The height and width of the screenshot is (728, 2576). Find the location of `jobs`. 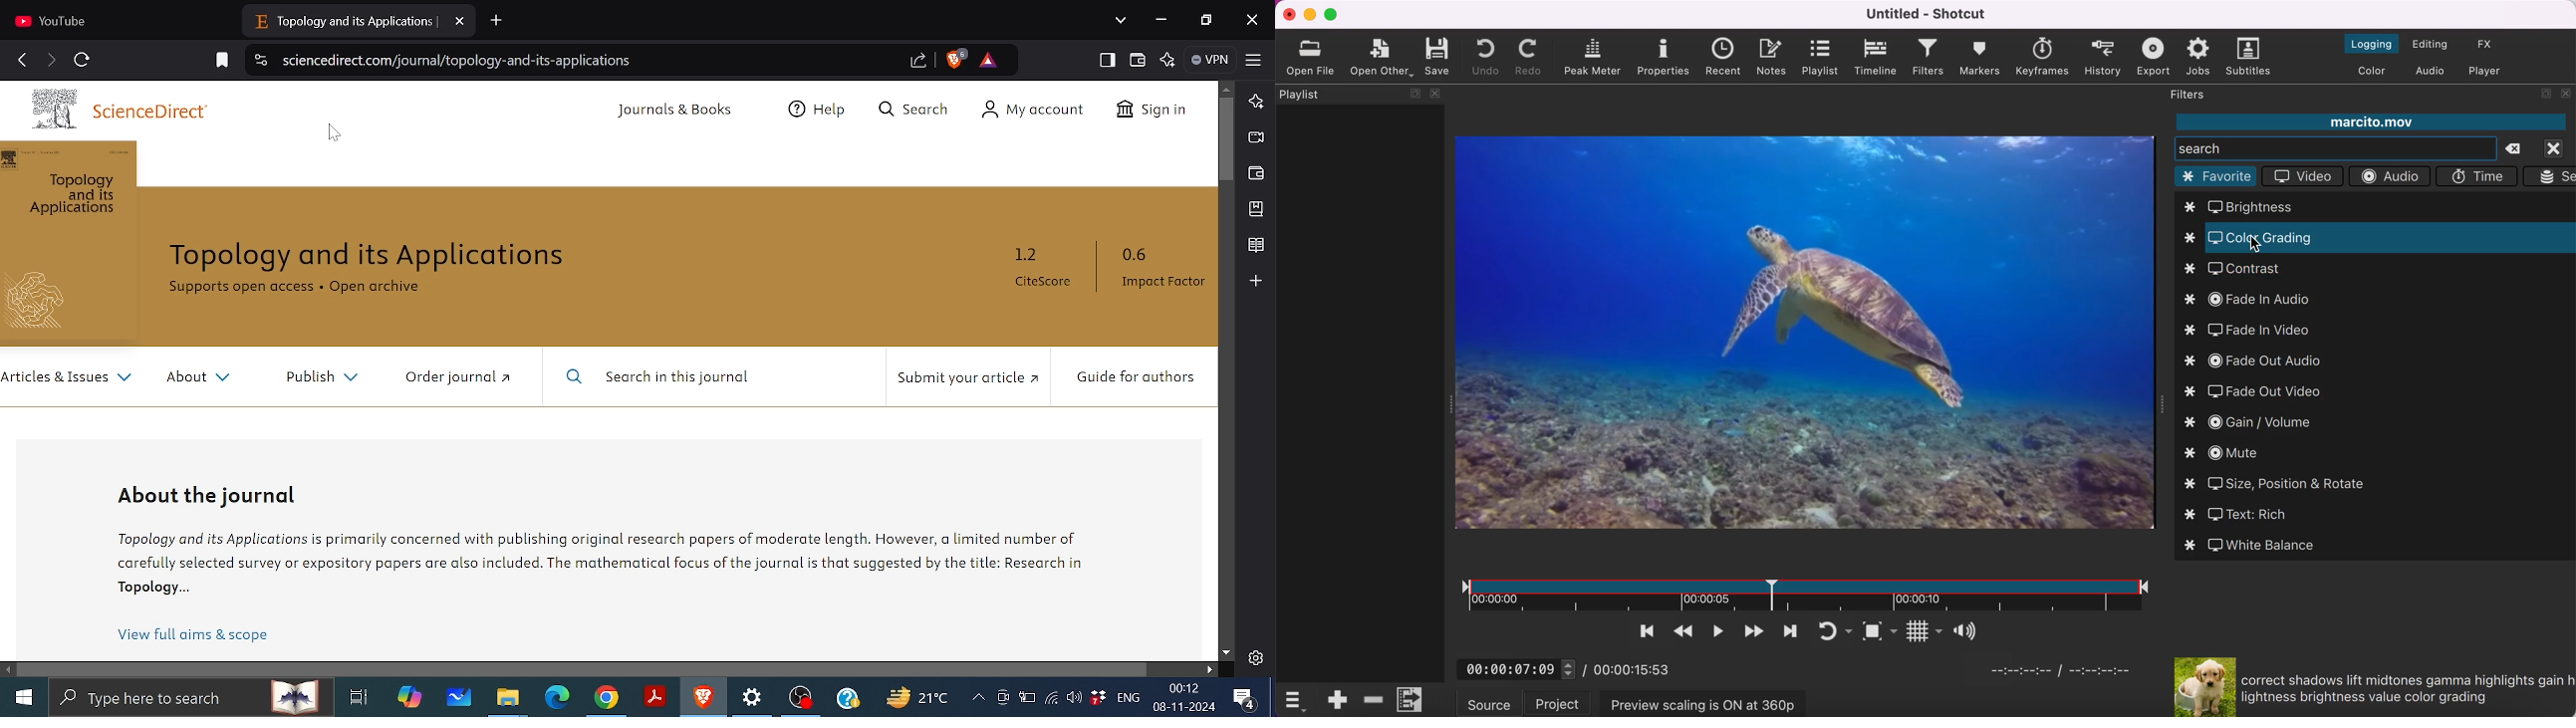

jobs is located at coordinates (2196, 58).